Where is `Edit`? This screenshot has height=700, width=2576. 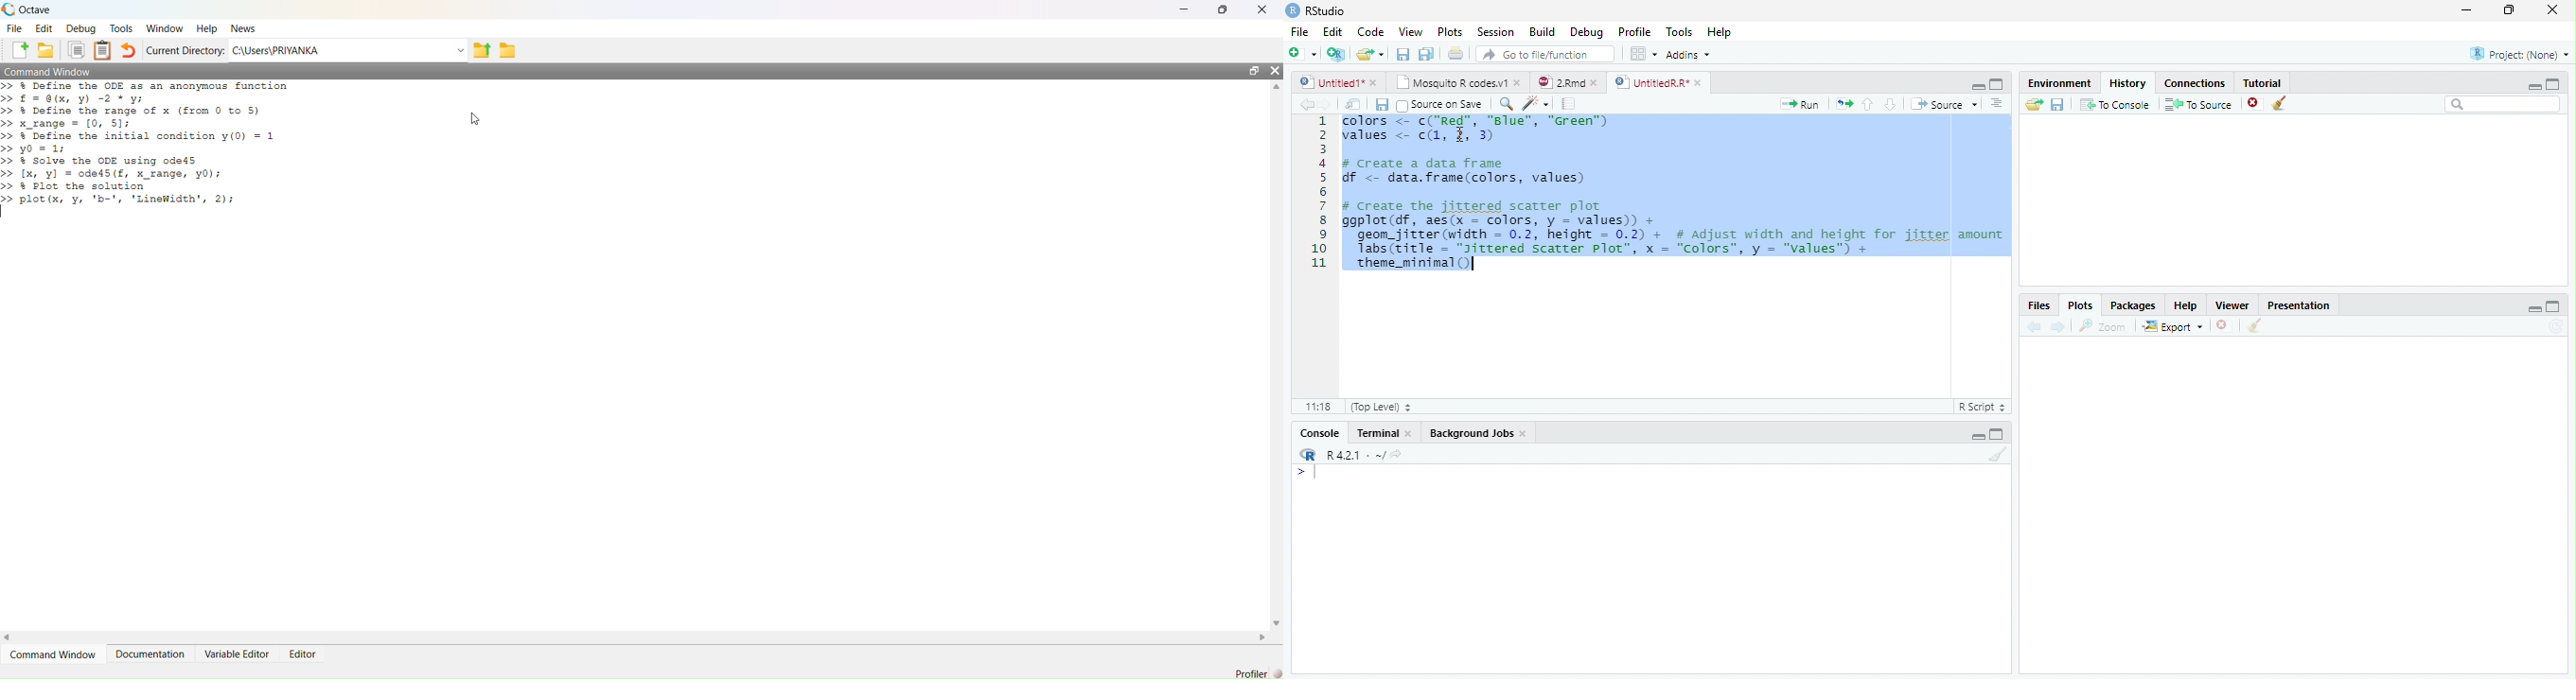 Edit is located at coordinates (1332, 32).